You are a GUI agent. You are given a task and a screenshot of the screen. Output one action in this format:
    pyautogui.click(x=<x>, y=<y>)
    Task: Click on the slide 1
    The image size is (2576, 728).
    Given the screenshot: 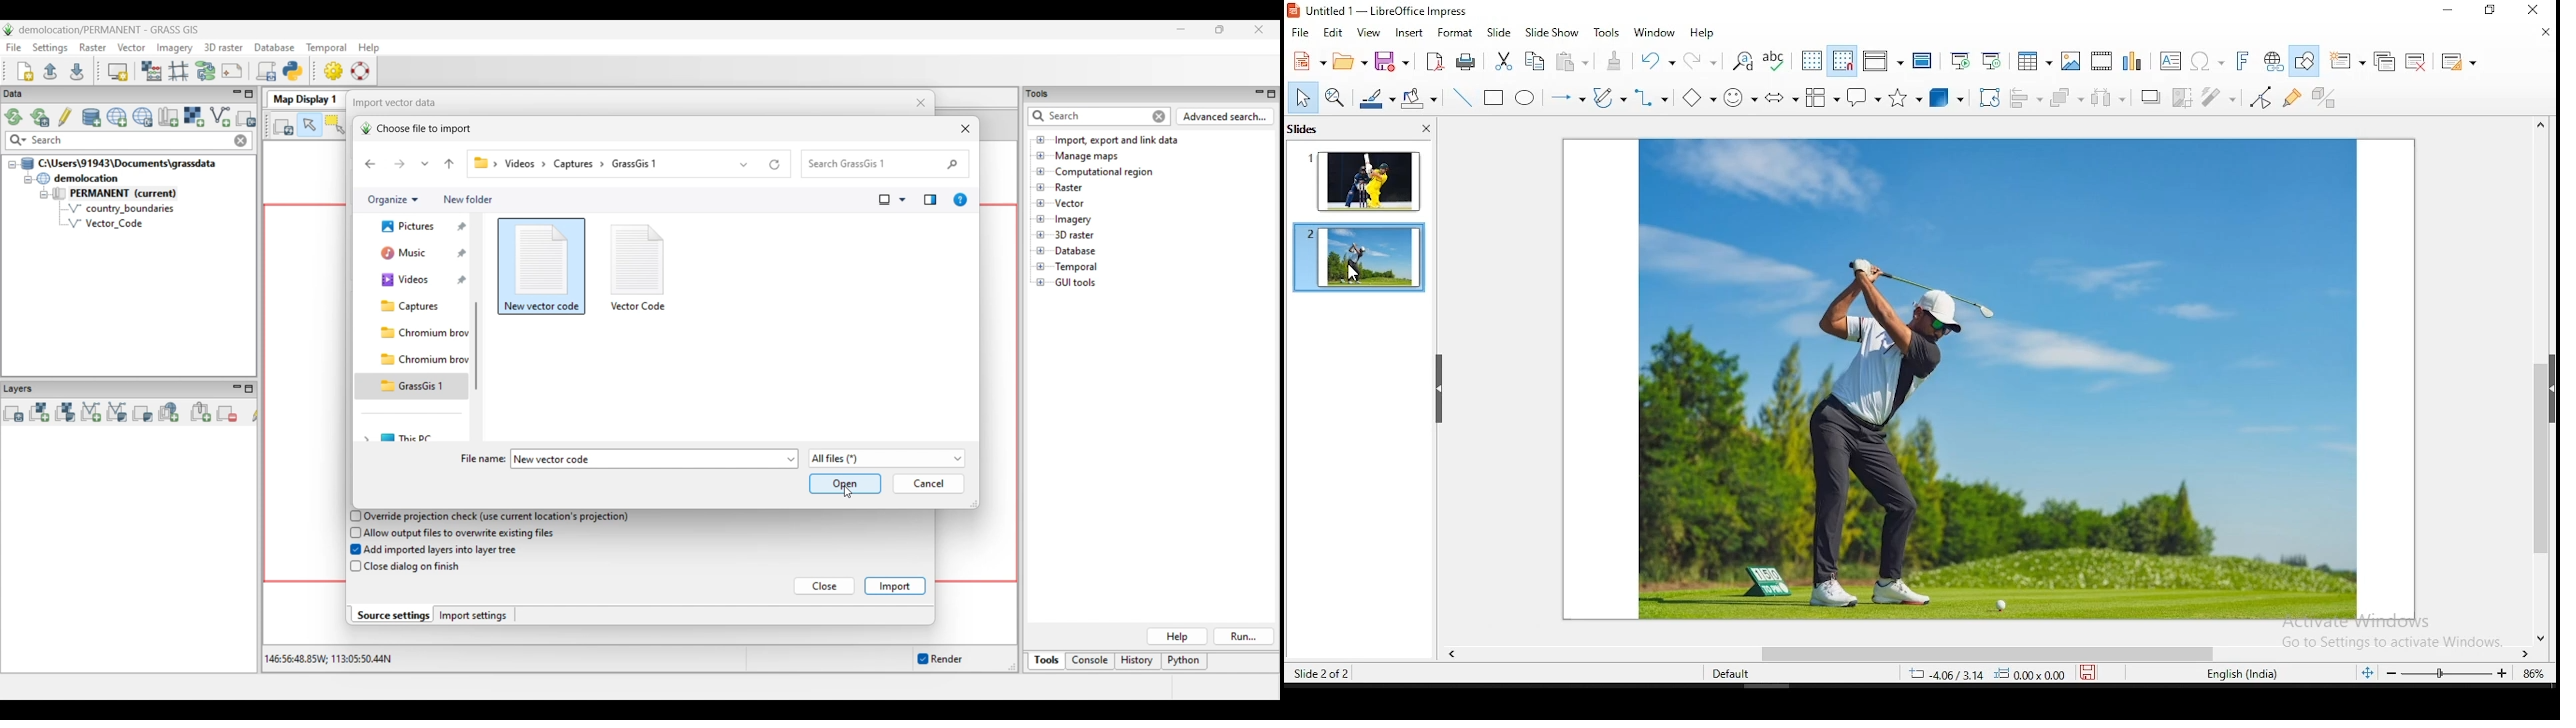 What is the action you would take?
    pyautogui.click(x=1364, y=184)
    